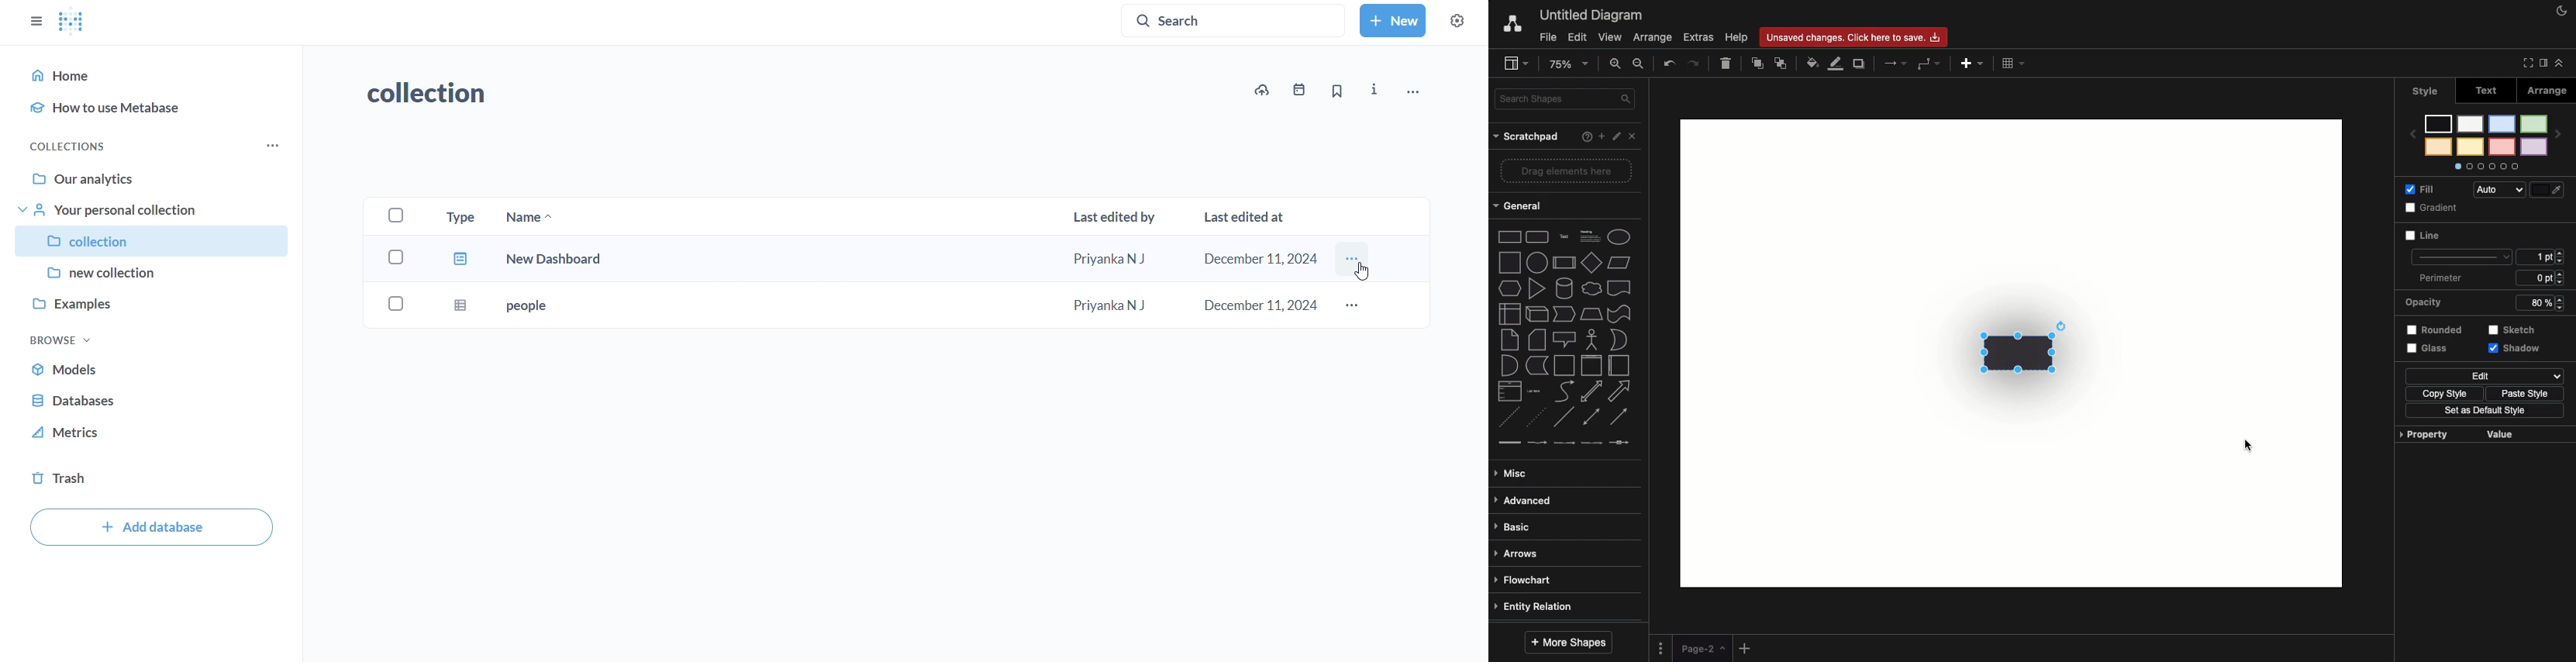 The height and width of the screenshot is (672, 2576). I want to click on link, so click(1507, 442).